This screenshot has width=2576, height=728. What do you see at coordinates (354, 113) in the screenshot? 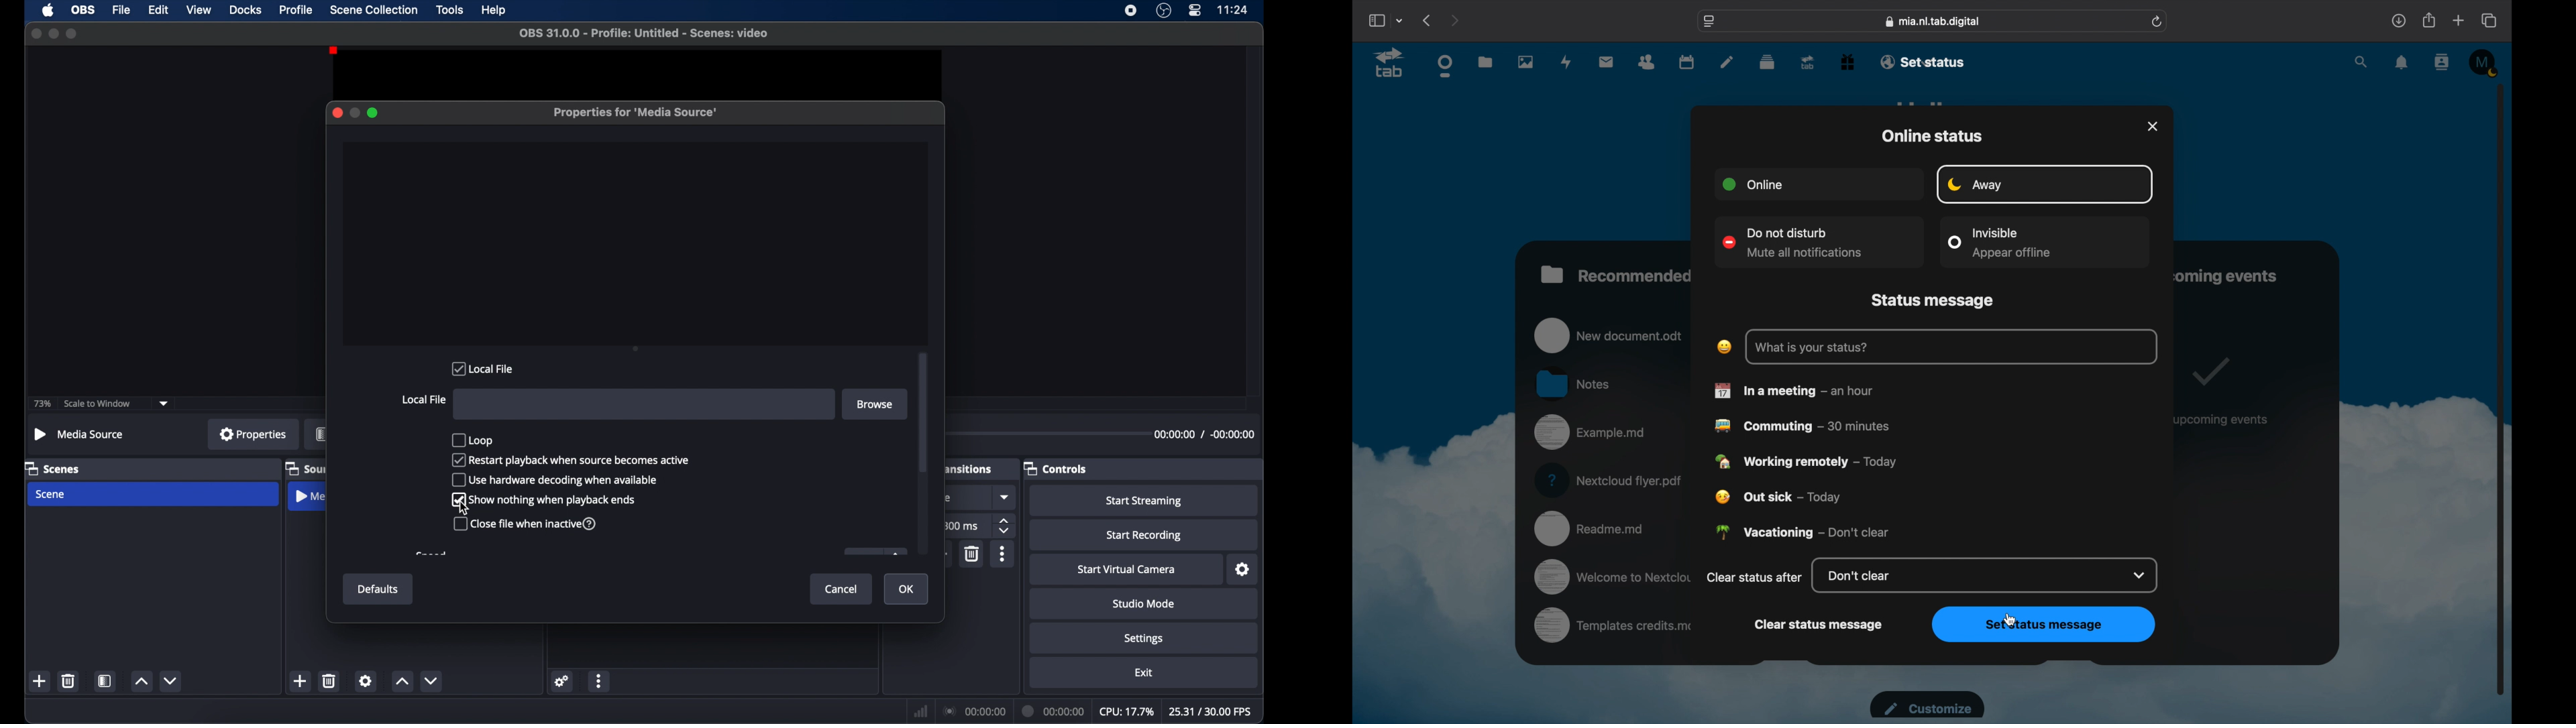
I see `minimize` at bounding box center [354, 113].